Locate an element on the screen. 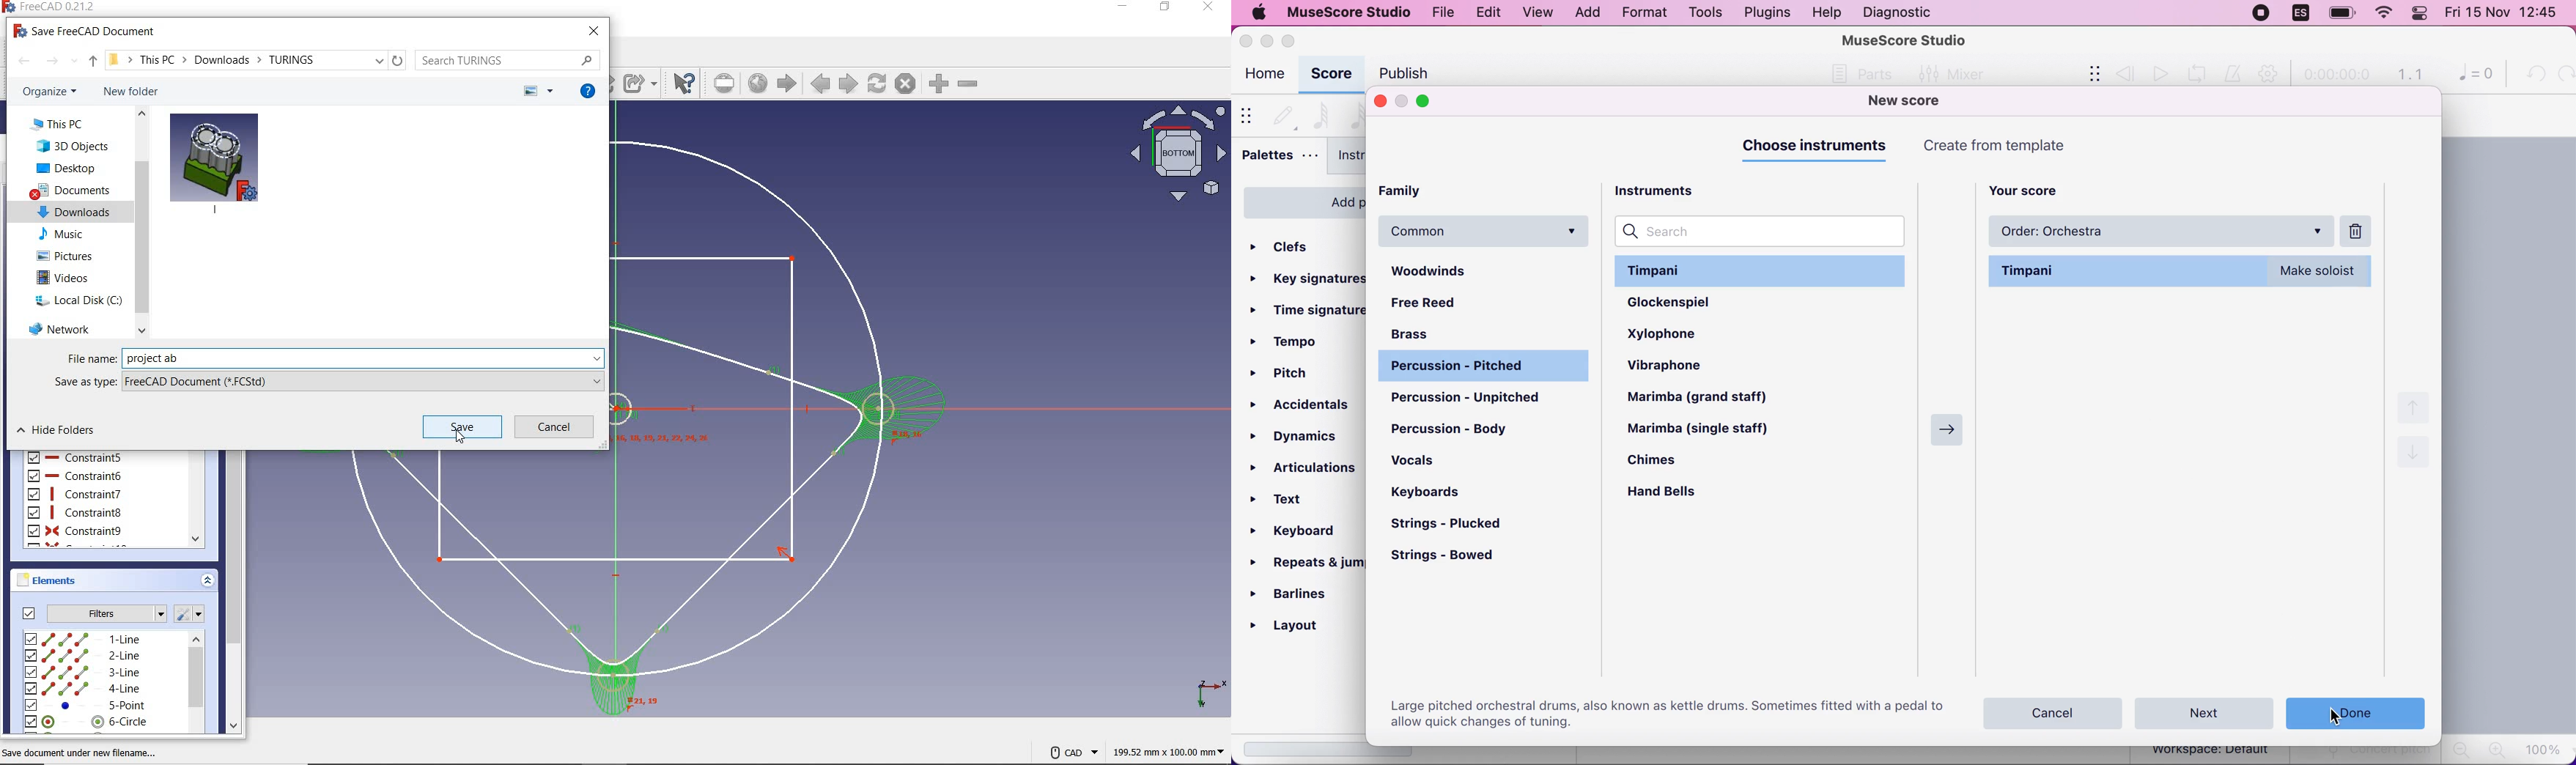 The image size is (2576, 784). 6-circle is located at coordinates (87, 722).